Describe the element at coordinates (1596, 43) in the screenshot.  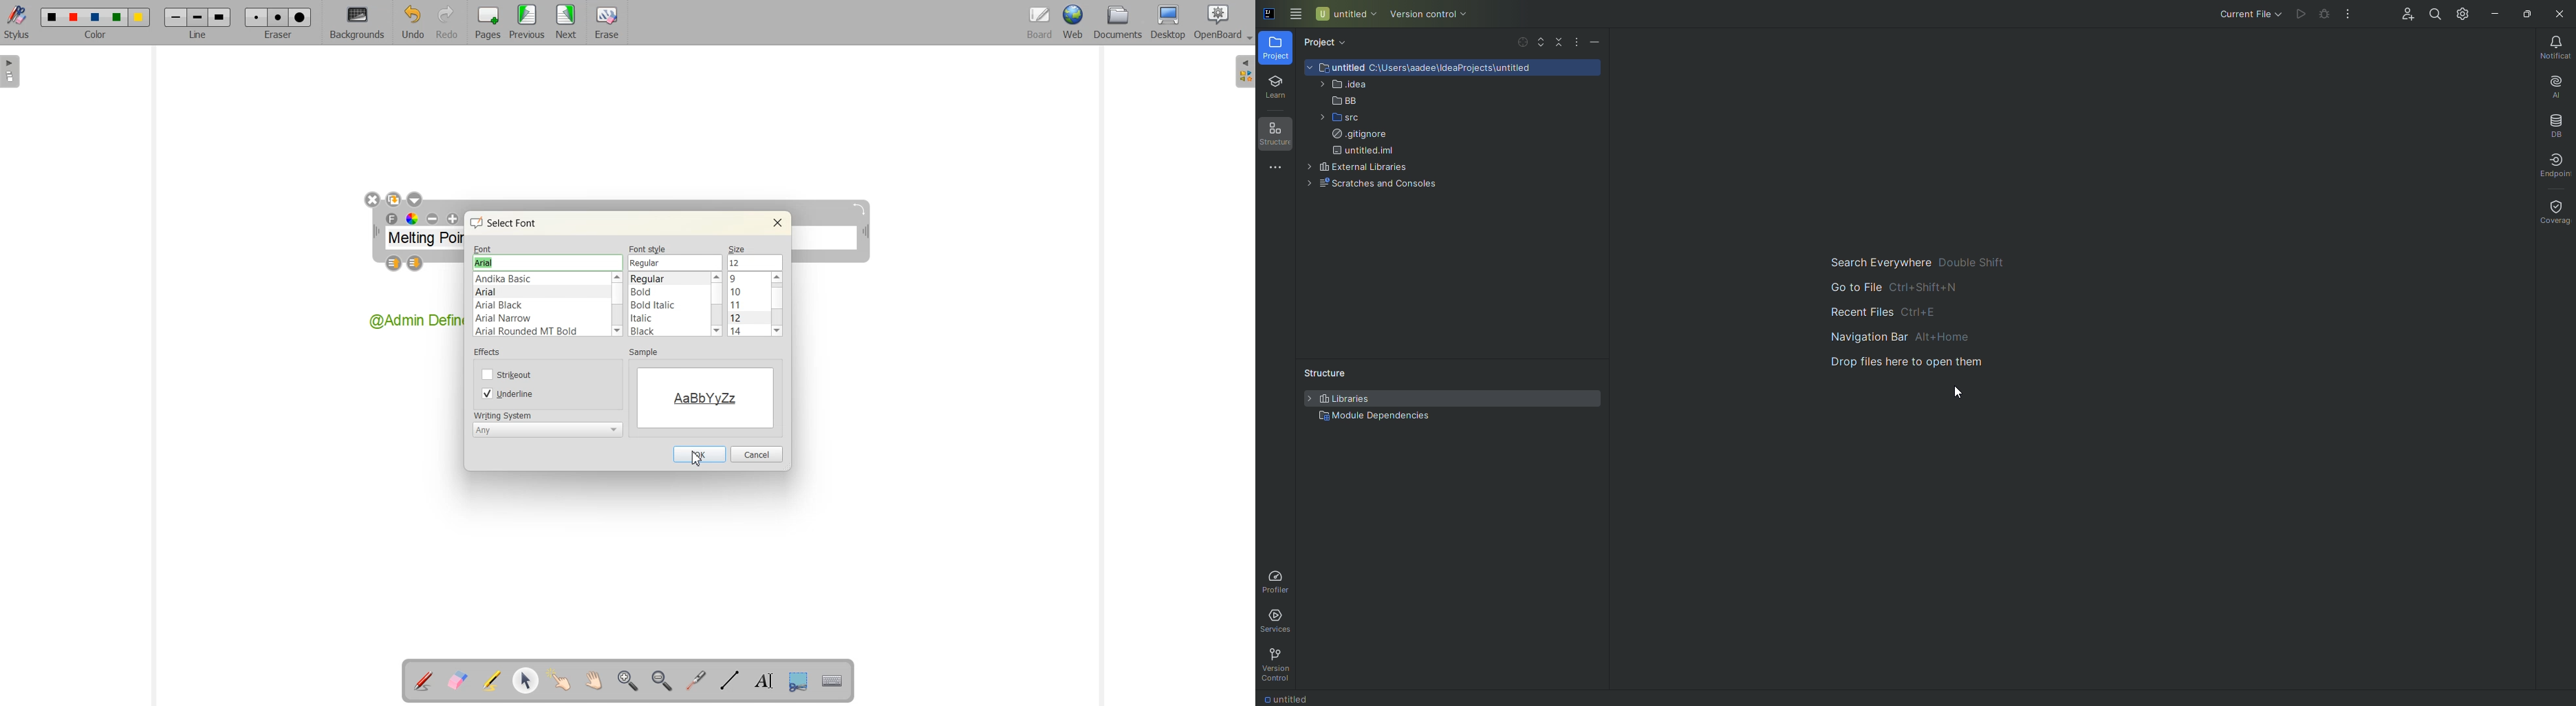
I see `Hide` at that location.